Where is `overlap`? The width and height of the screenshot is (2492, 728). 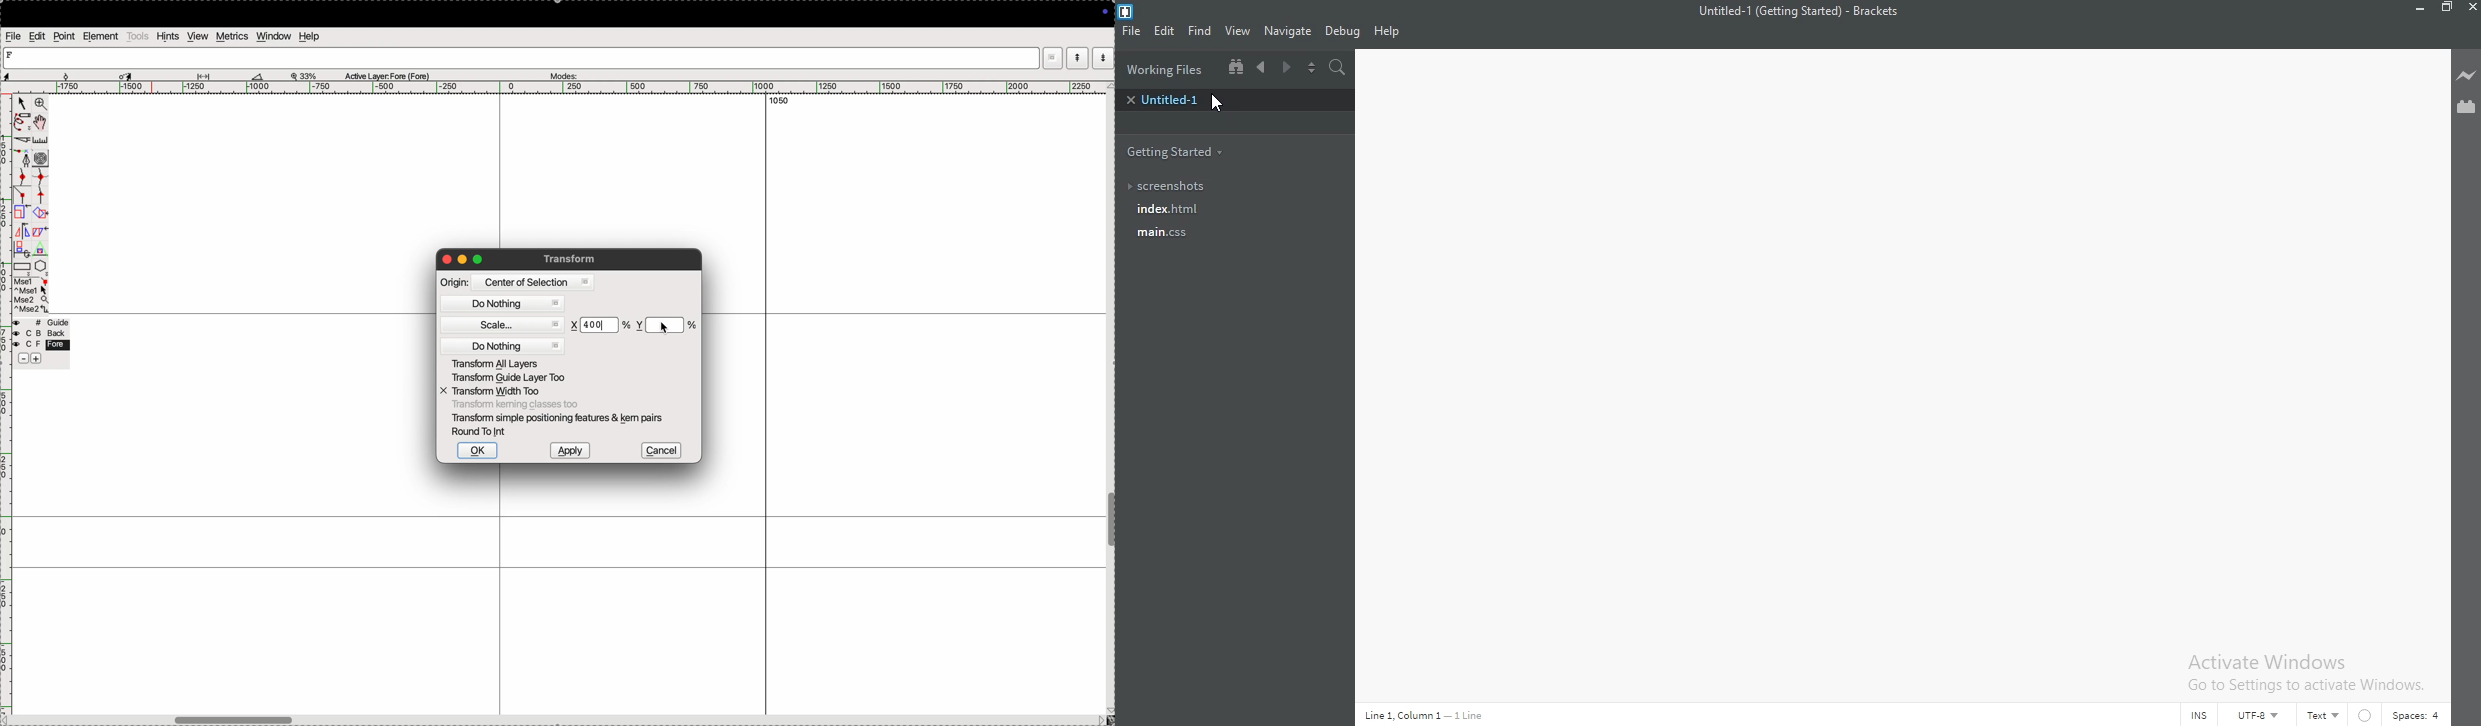 overlap is located at coordinates (41, 213).